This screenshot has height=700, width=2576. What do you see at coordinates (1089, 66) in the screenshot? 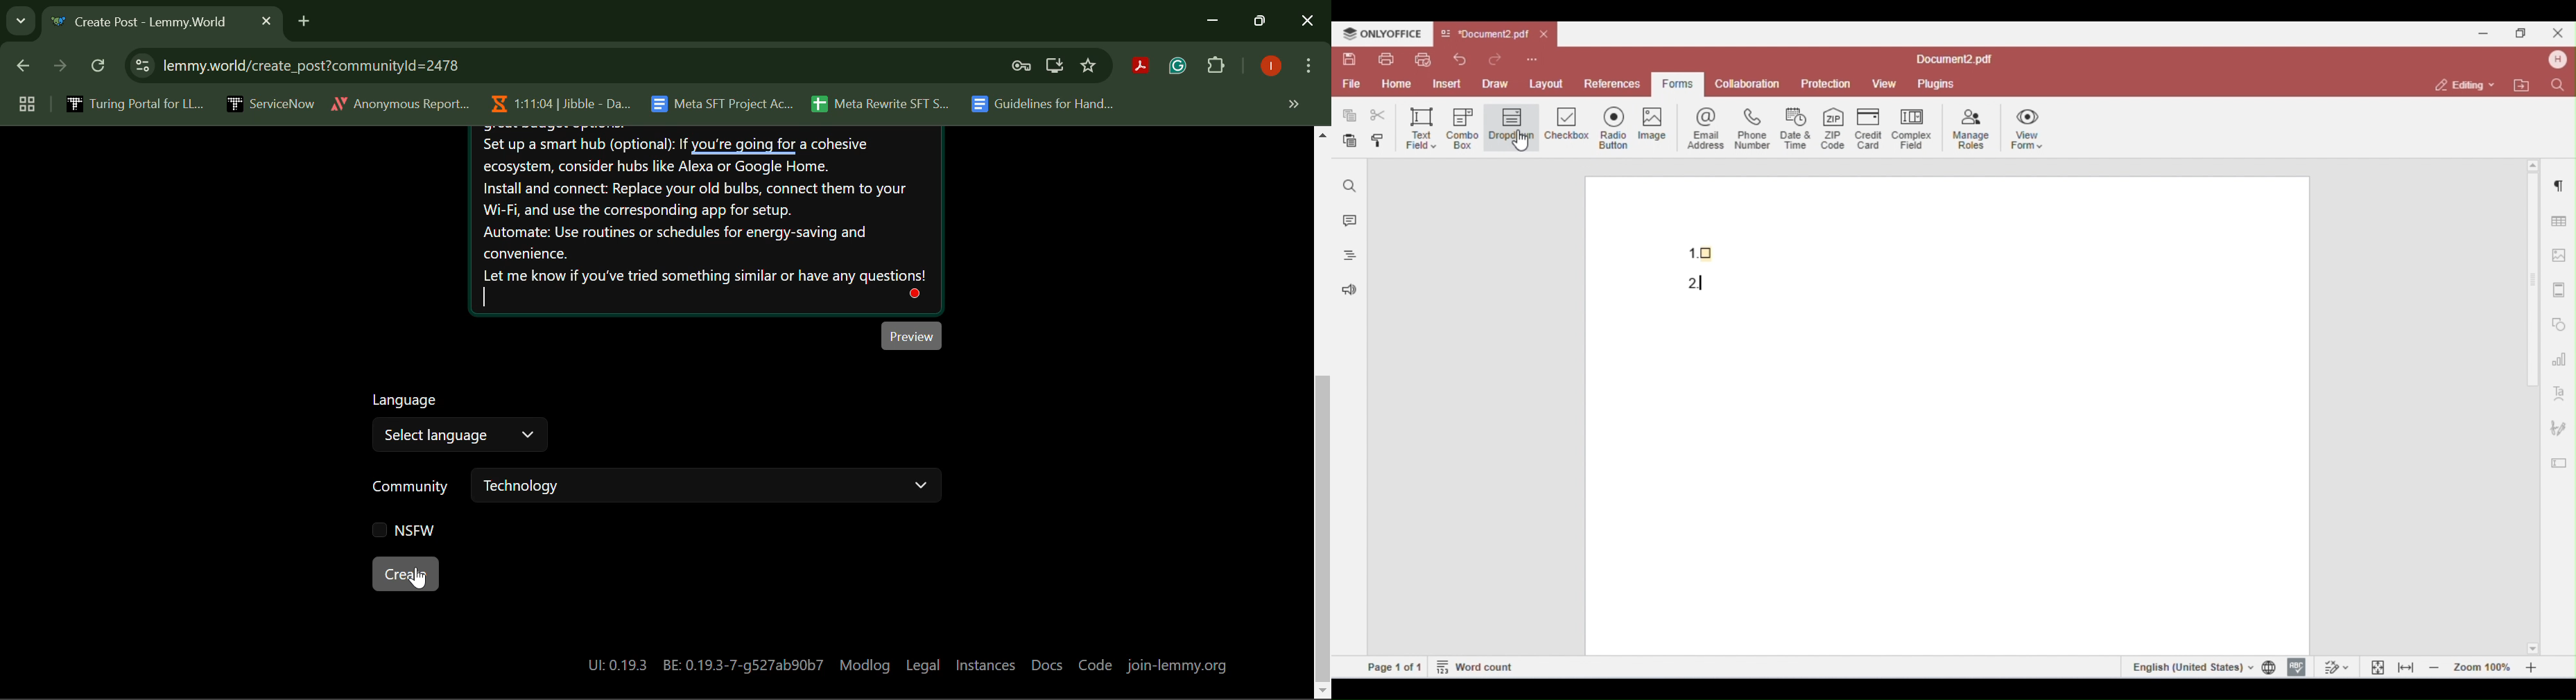
I see `Bookmark` at bounding box center [1089, 66].